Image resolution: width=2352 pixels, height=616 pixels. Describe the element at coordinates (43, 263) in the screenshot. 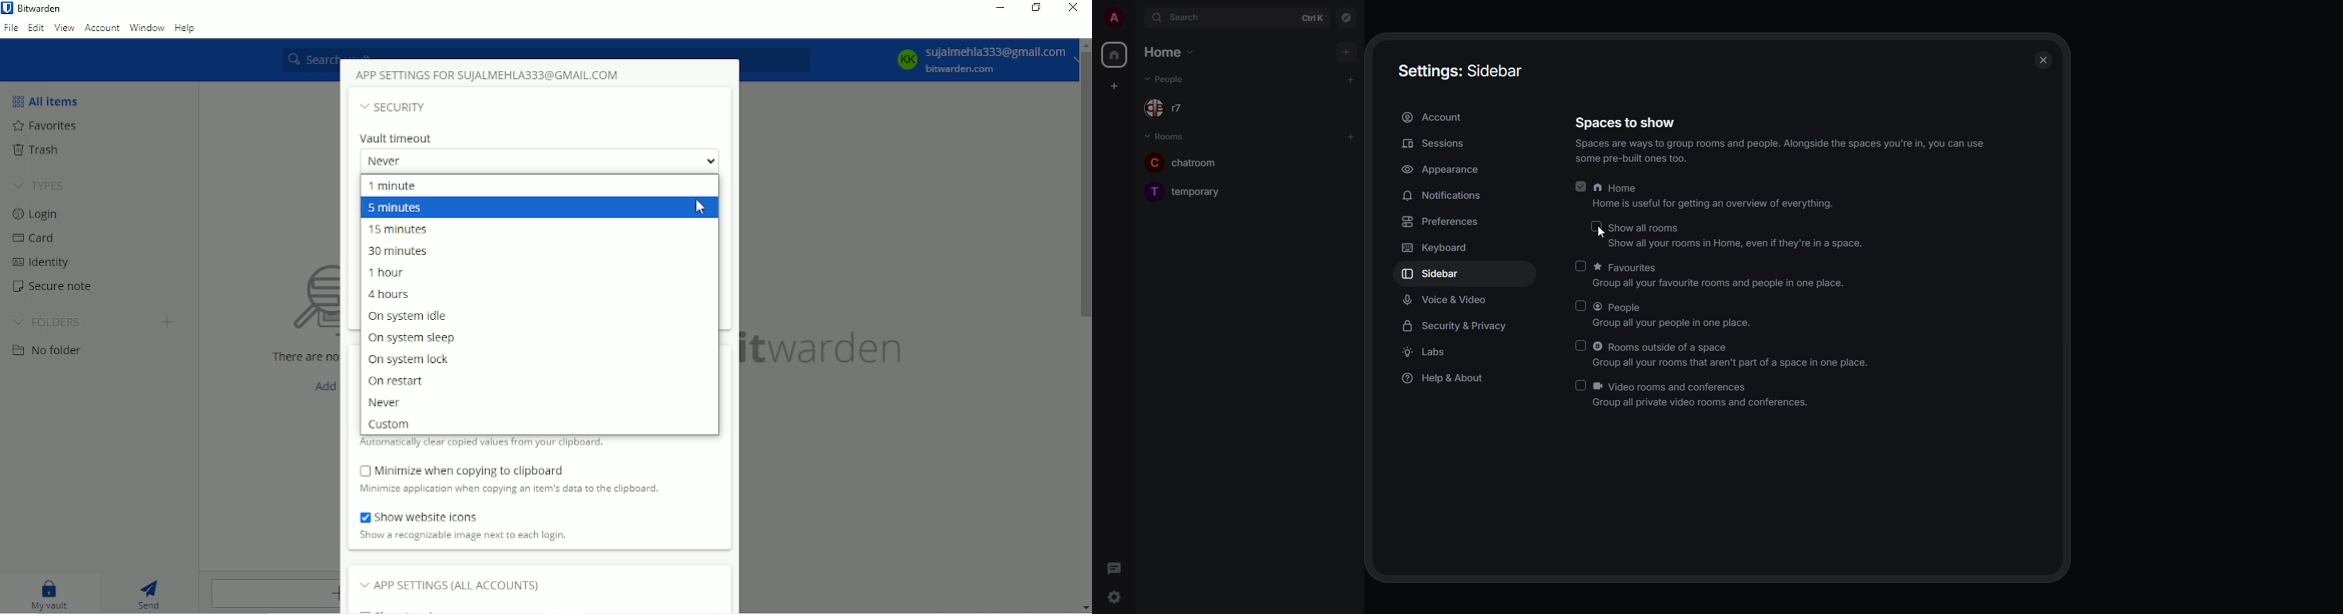

I see `Identity` at that location.